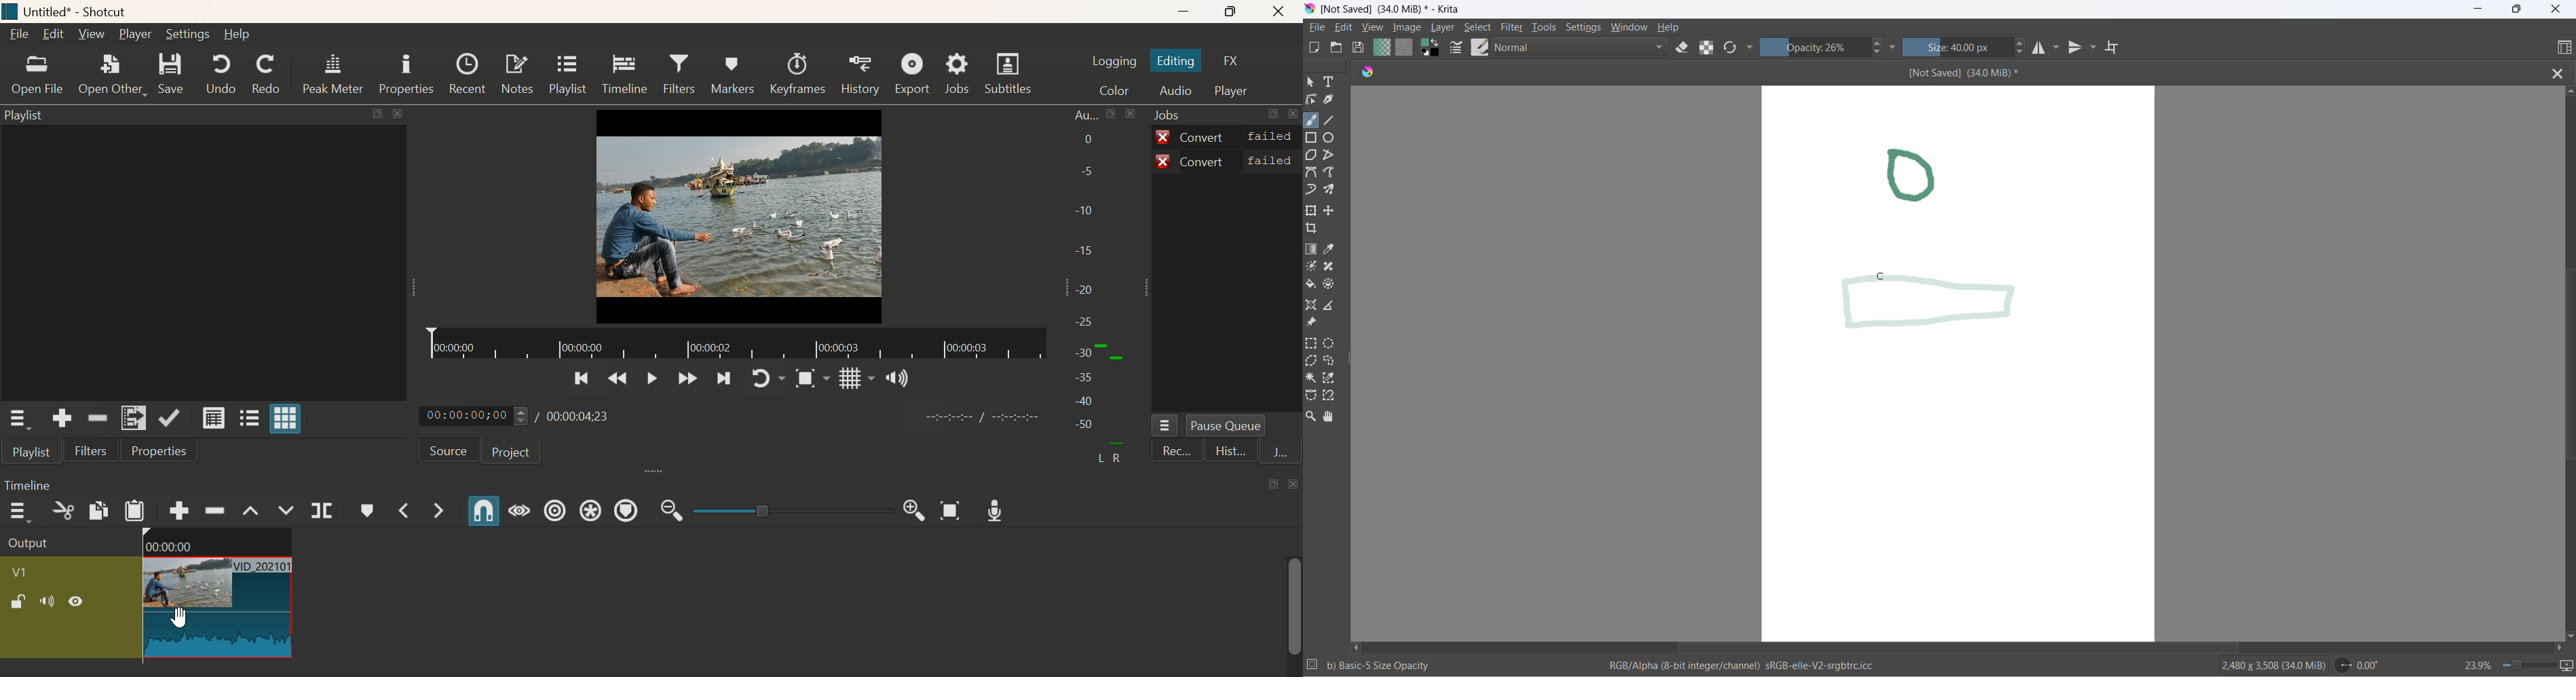 The height and width of the screenshot is (700, 2576). Describe the element at coordinates (1330, 414) in the screenshot. I see `pan tool` at that location.